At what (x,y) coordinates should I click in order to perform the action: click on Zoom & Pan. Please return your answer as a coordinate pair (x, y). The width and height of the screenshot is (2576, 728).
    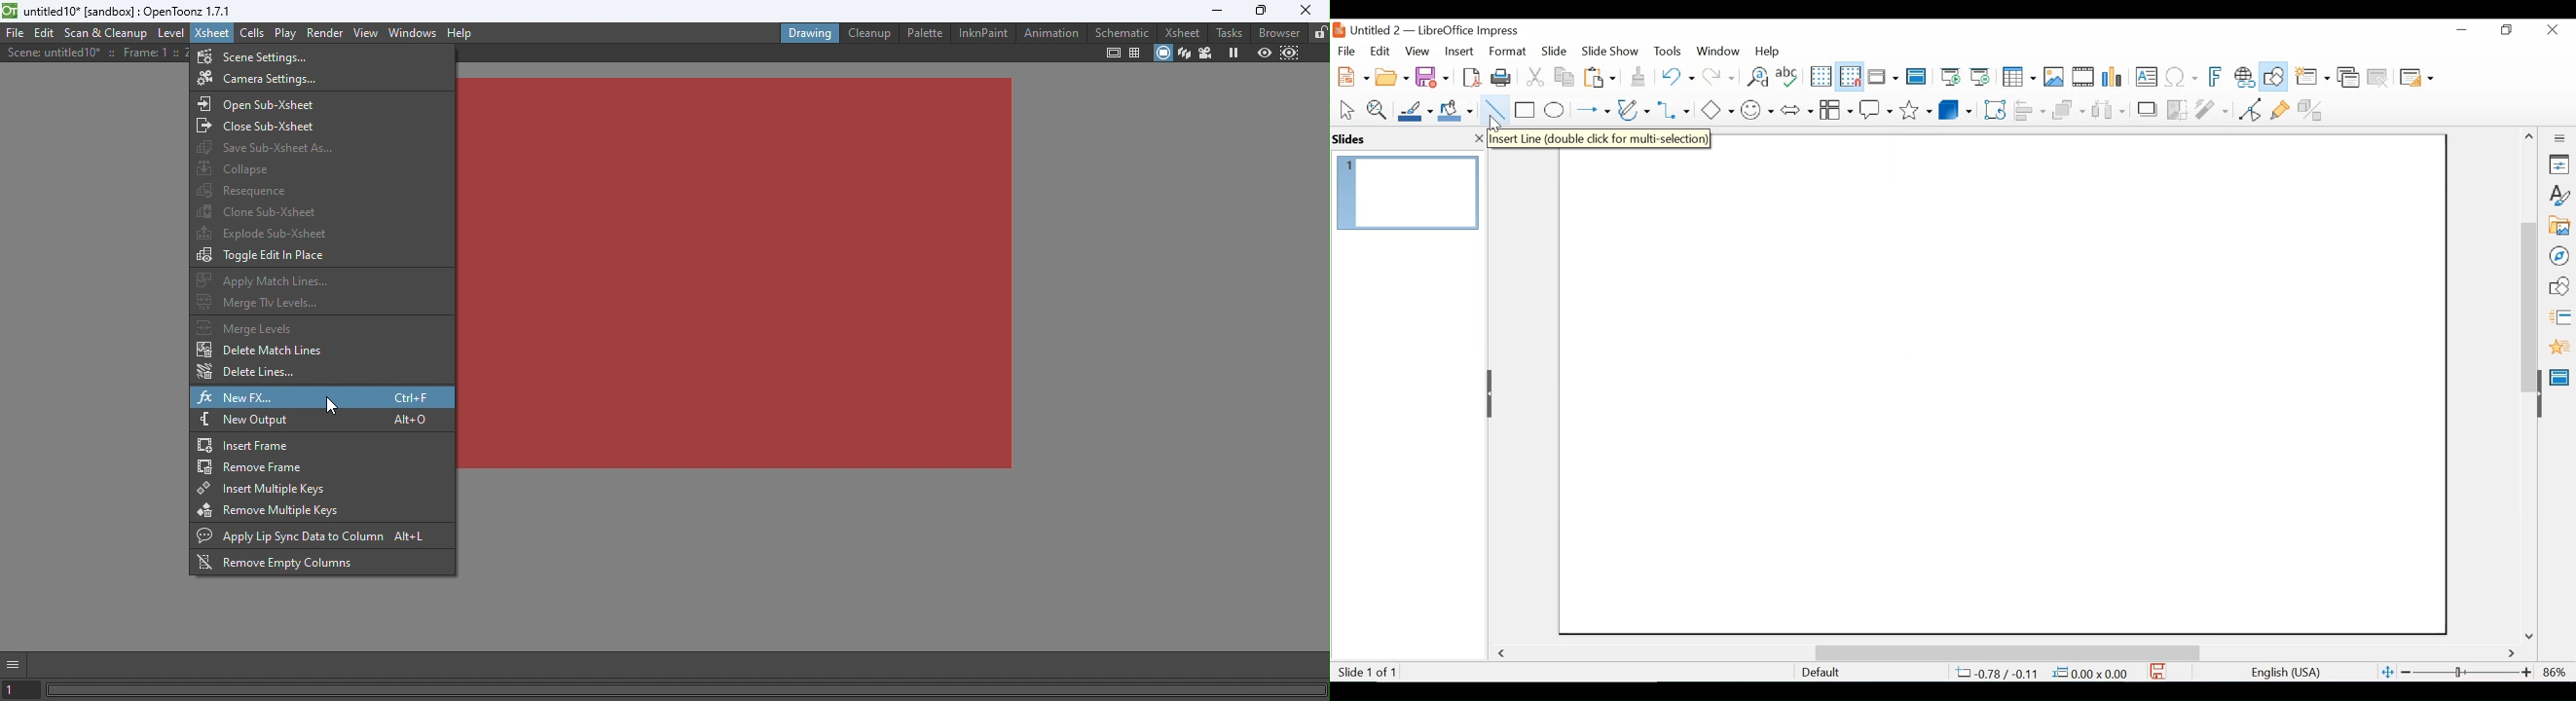
    Looking at the image, I should click on (1376, 108).